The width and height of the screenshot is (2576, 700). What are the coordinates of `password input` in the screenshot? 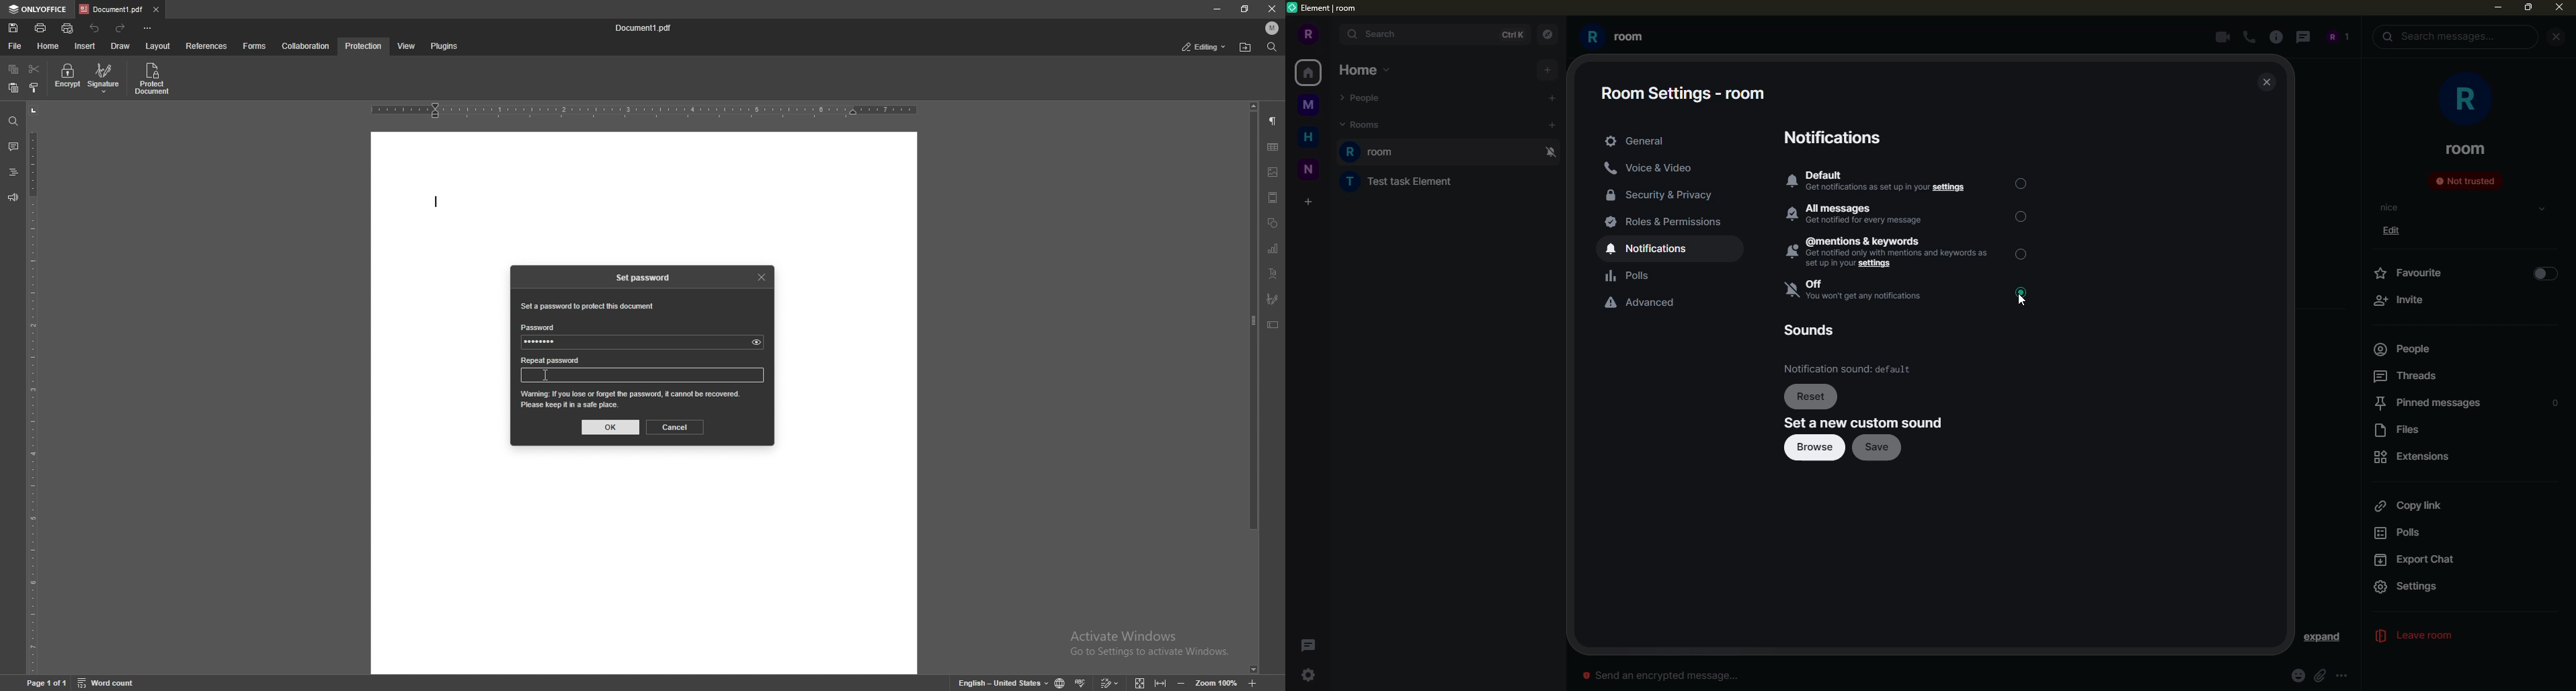 It's located at (560, 375).